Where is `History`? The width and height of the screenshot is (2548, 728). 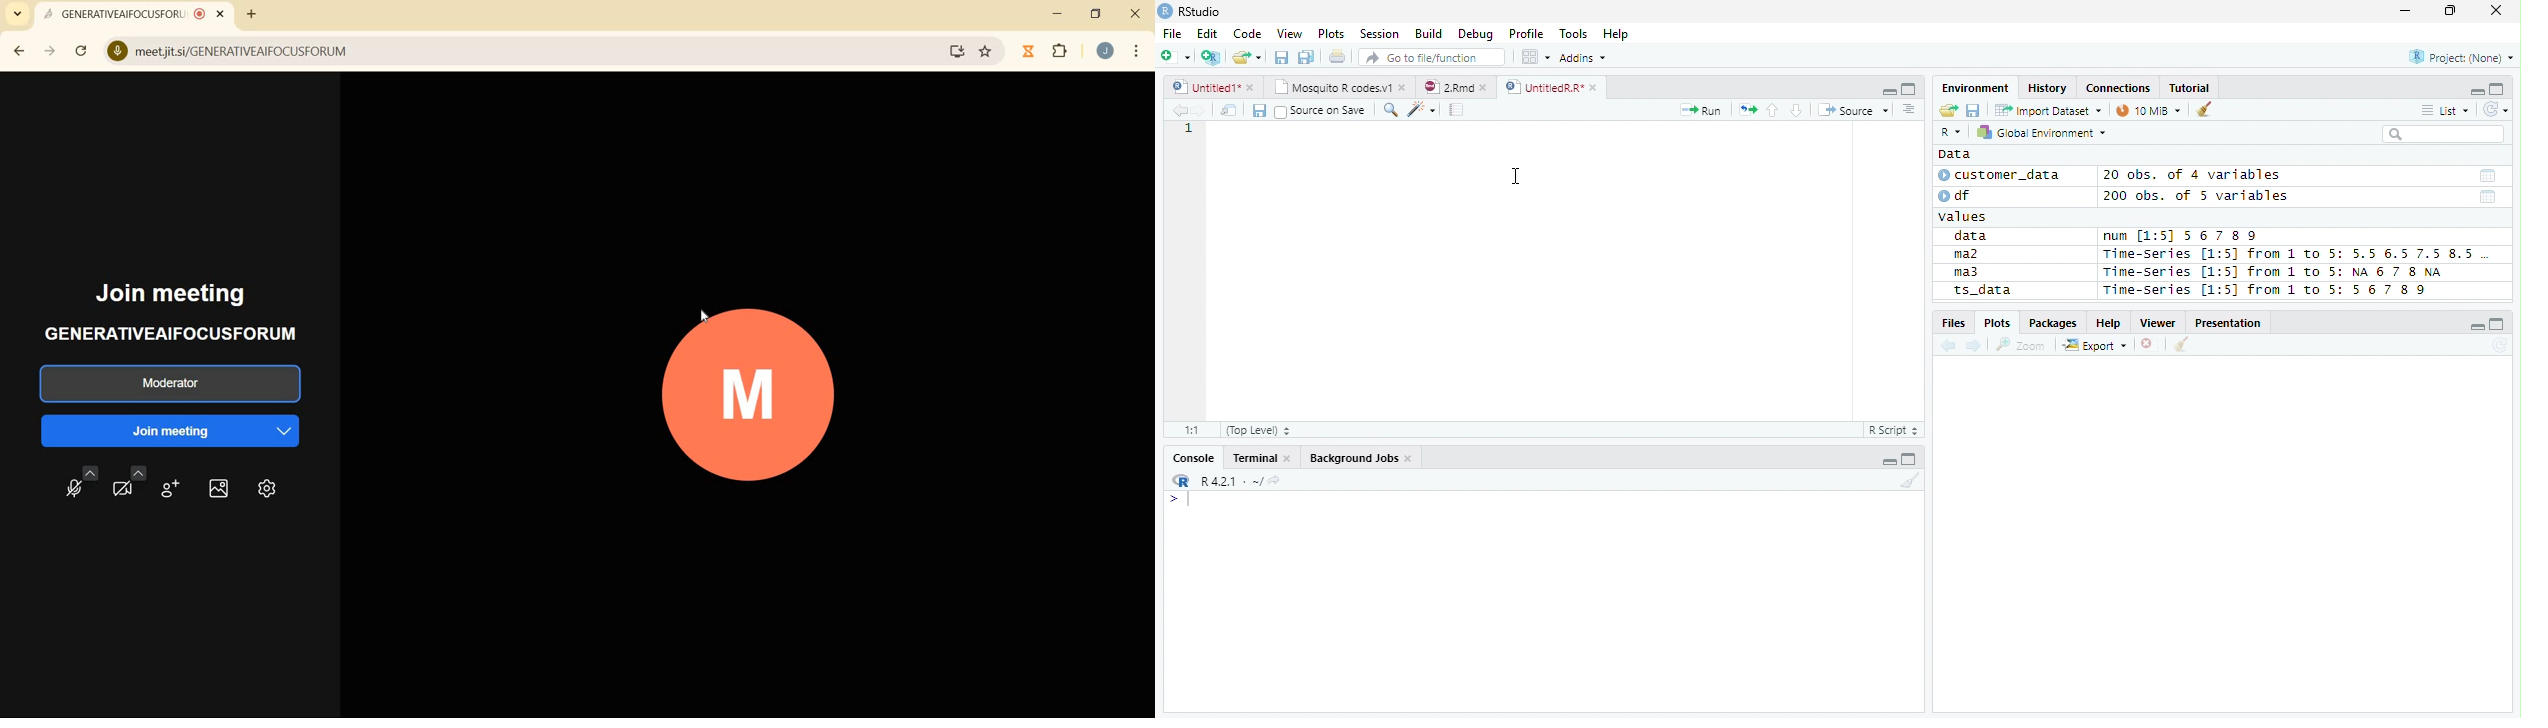 History is located at coordinates (2049, 89).